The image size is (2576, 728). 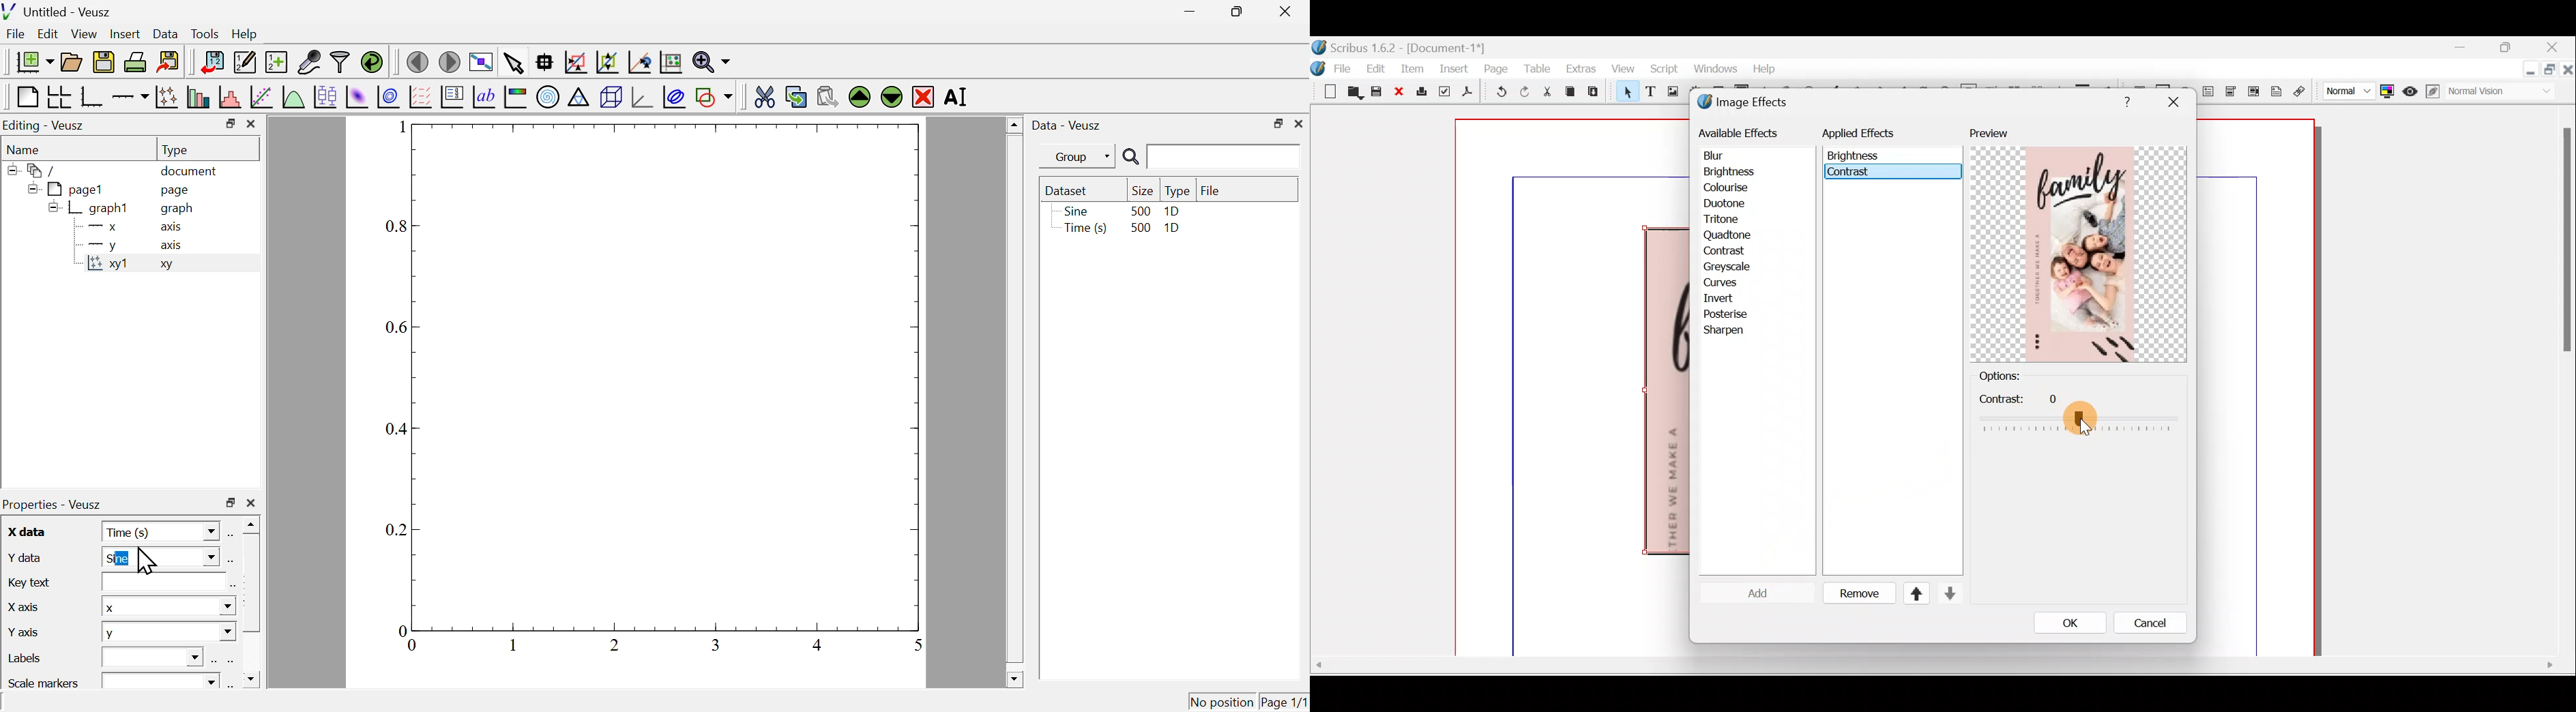 What do you see at coordinates (2254, 90) in the screenshot?
I see `PDF List box` at bounding box center [2254, 90].